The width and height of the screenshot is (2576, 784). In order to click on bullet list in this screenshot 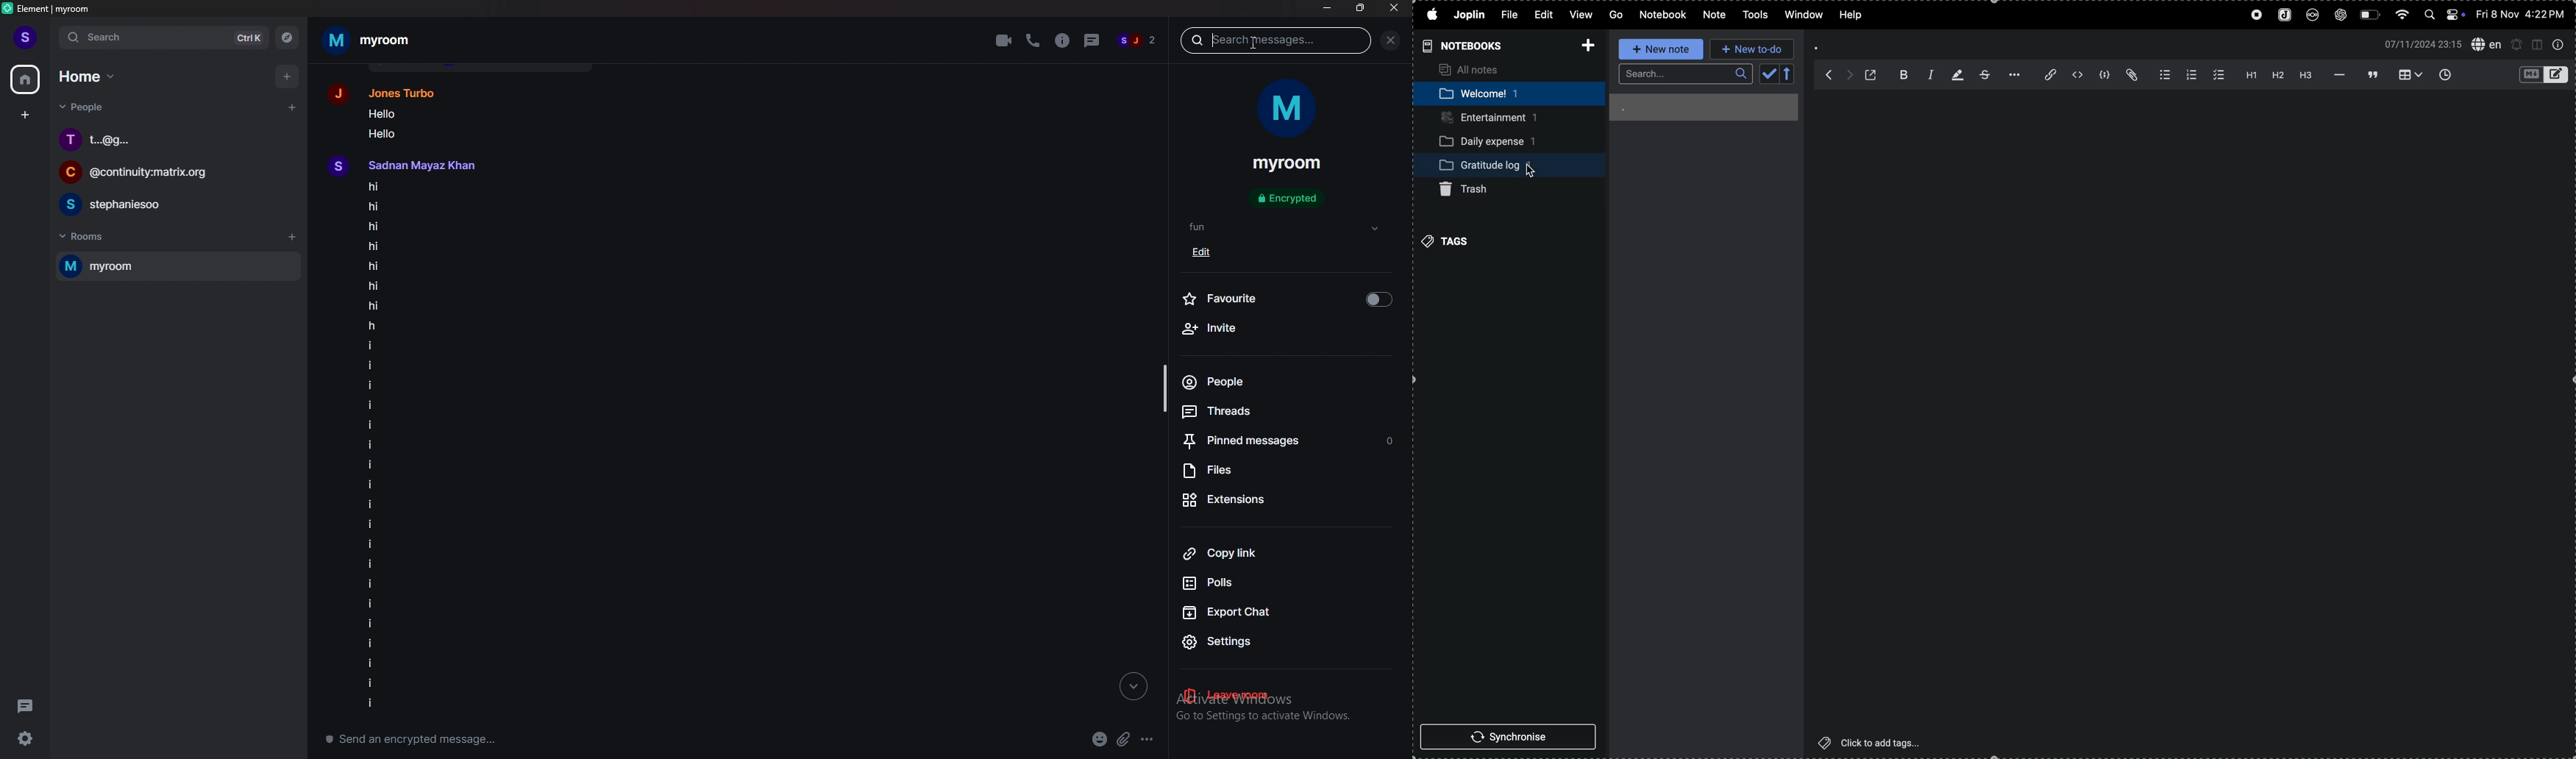, I will do `click(2161, 75)`.